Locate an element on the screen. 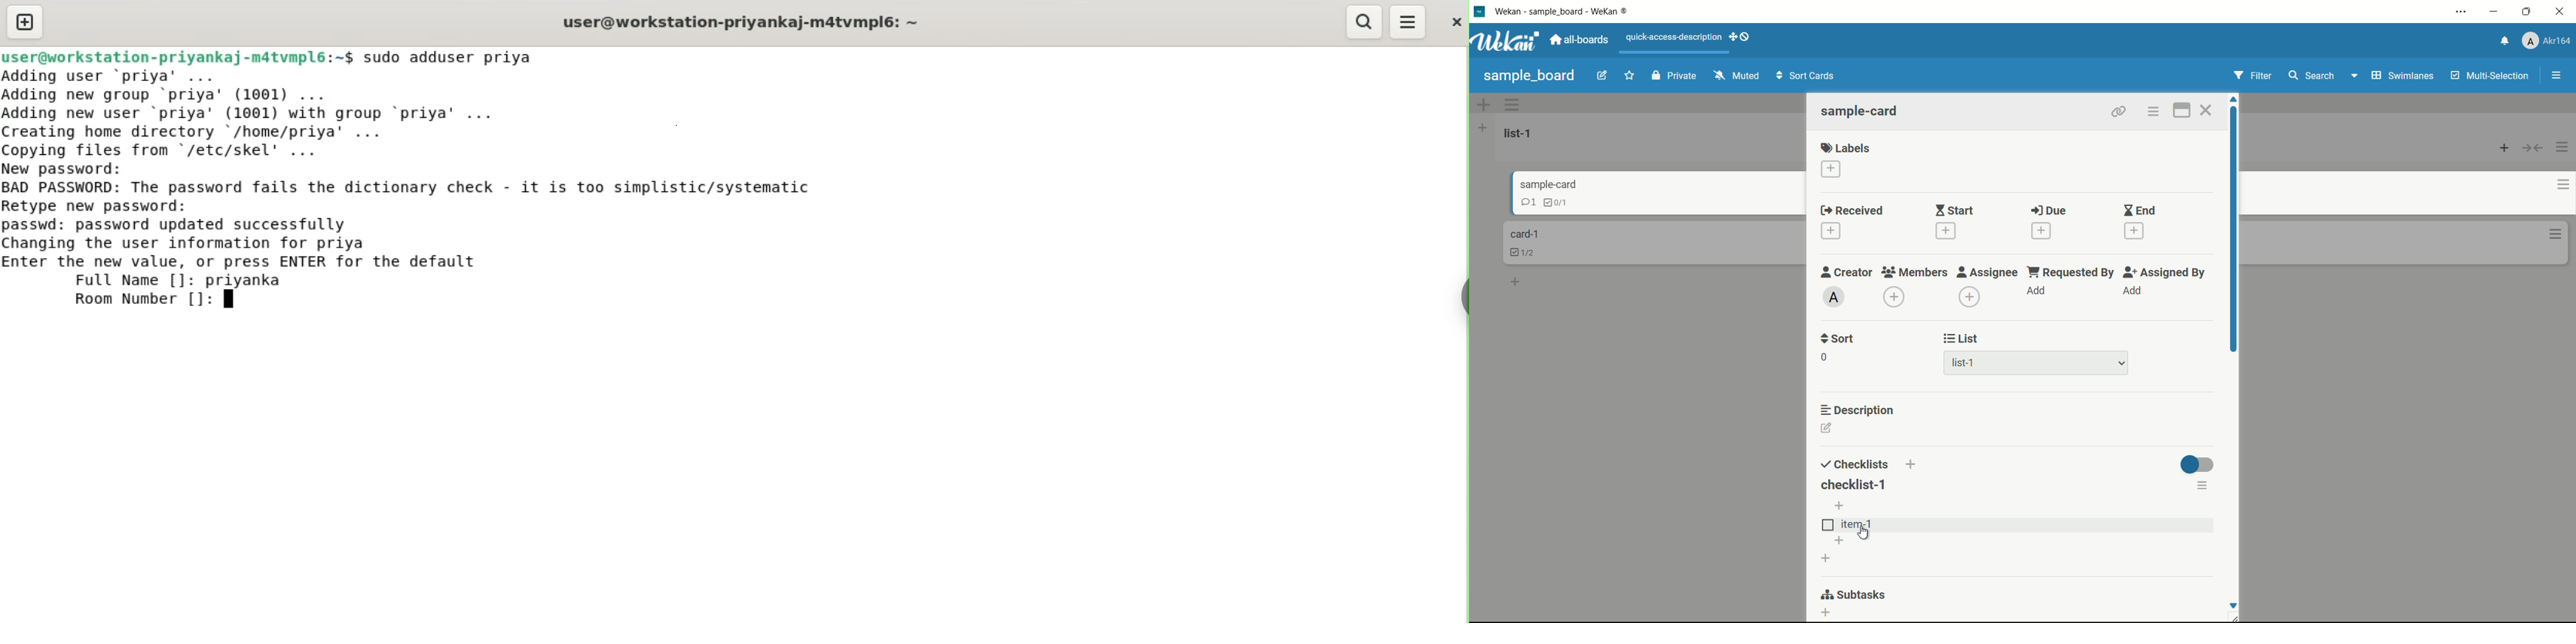  sudo adduser priya is located at coordinates (459, 57).